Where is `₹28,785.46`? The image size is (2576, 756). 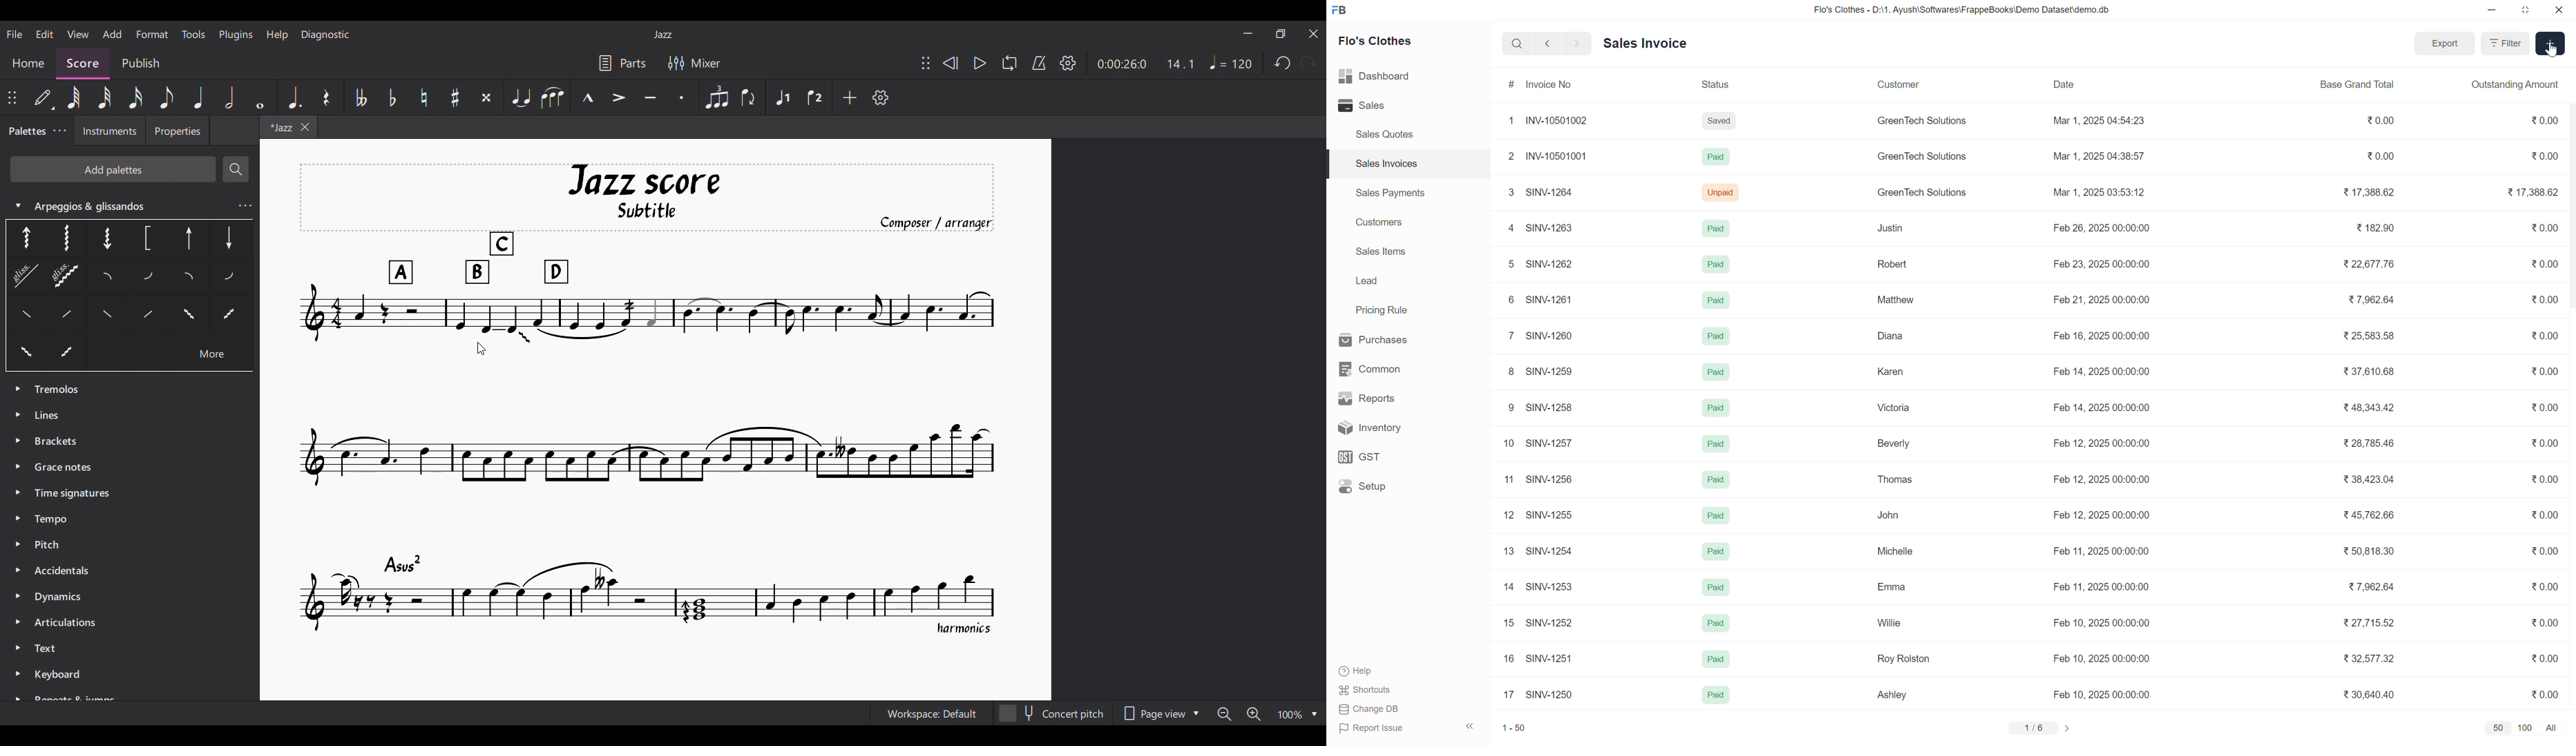
₹28,785.46 is located at coordinates (2366, 447).